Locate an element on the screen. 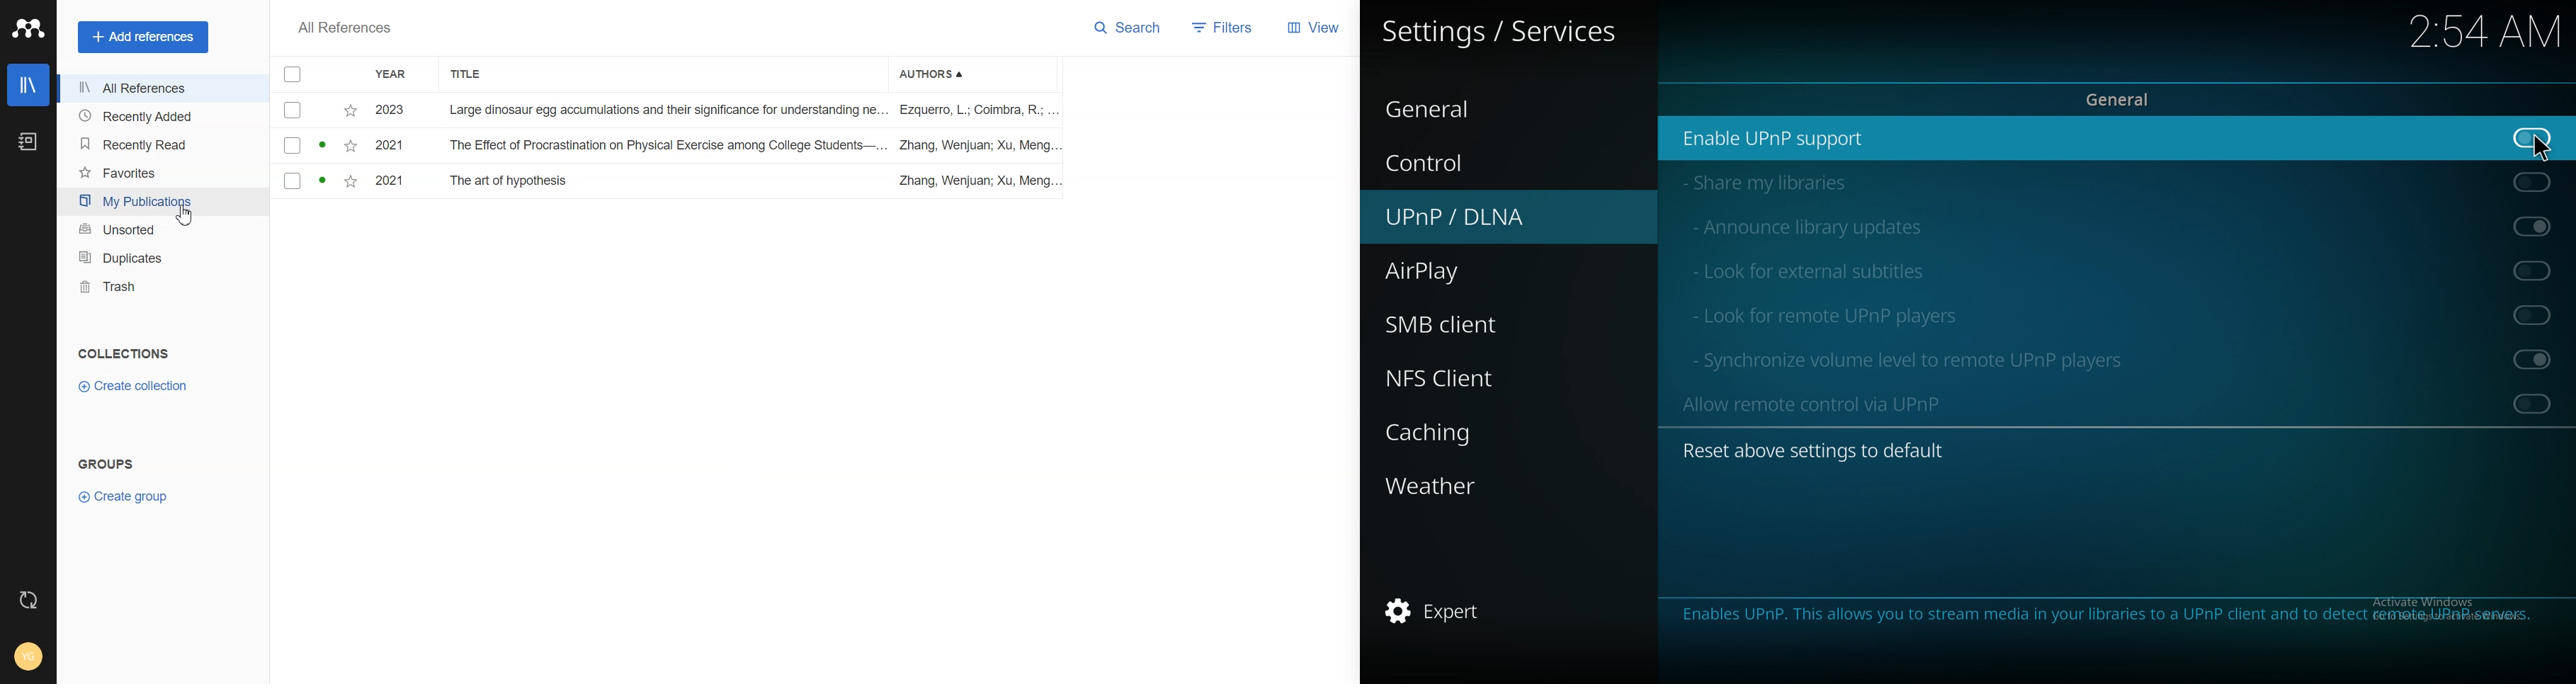 This screenshot has width=2576, height=700. reset is located at coordinates (1824, 451).